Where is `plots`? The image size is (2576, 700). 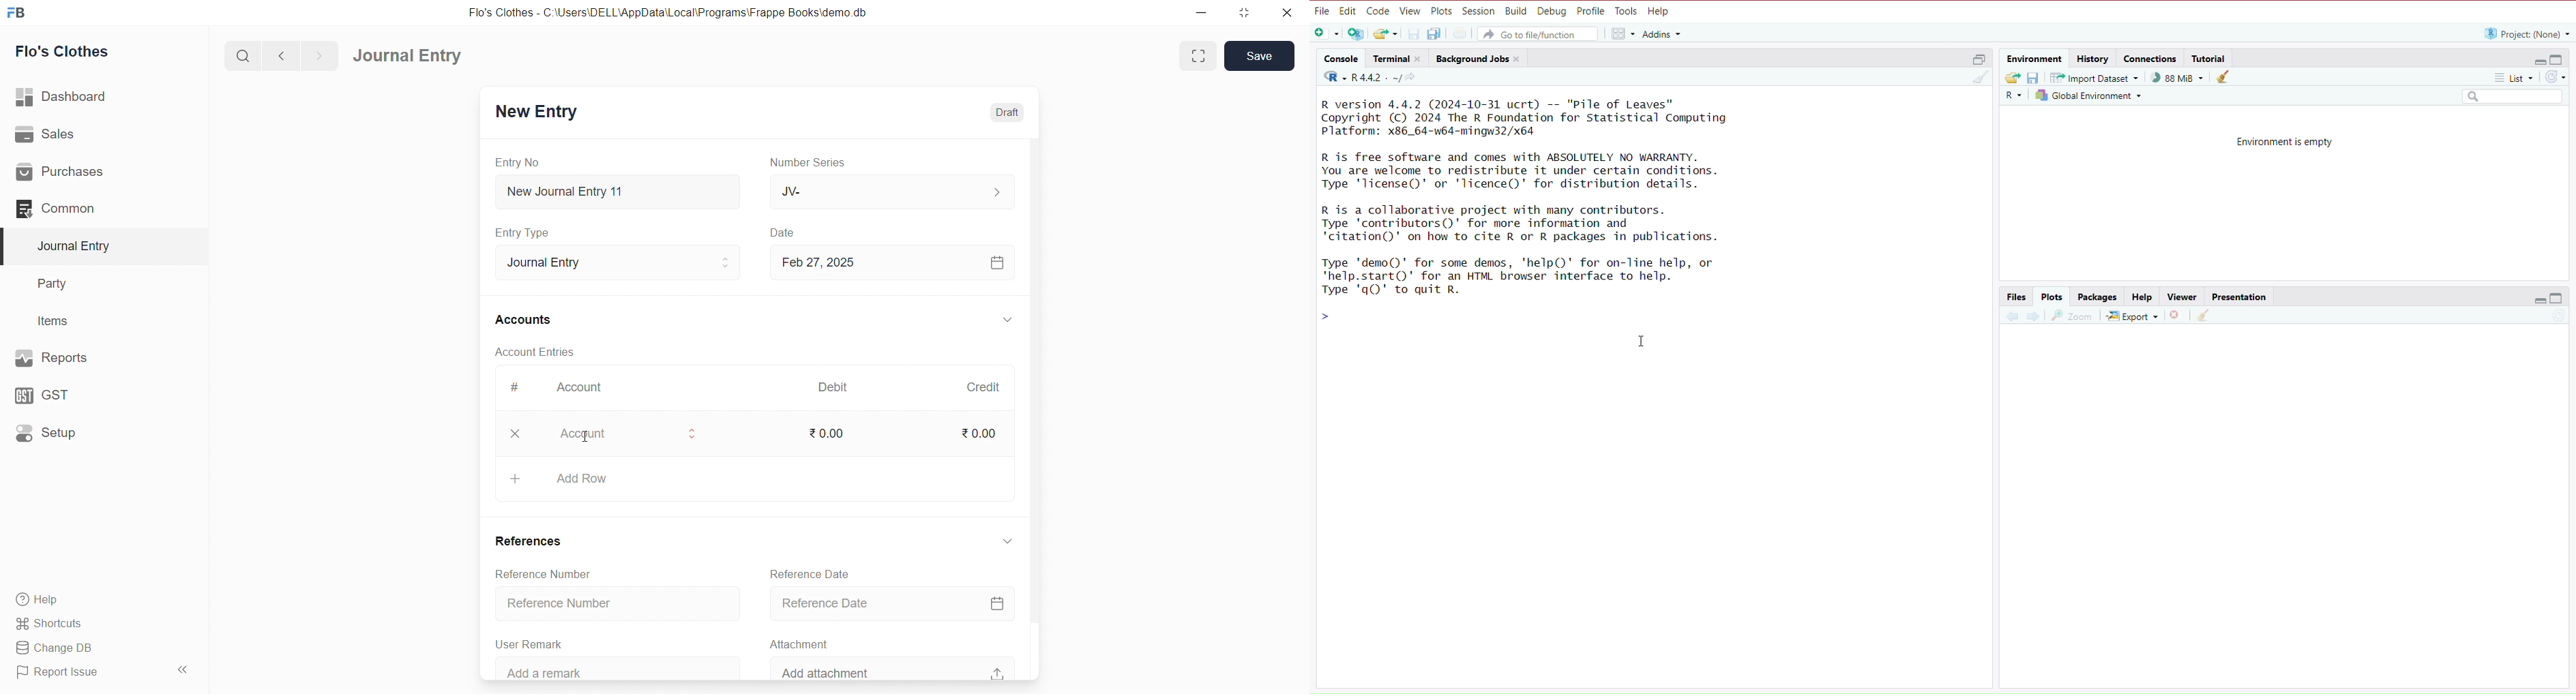
plots is located at coordinates (2053, 297).